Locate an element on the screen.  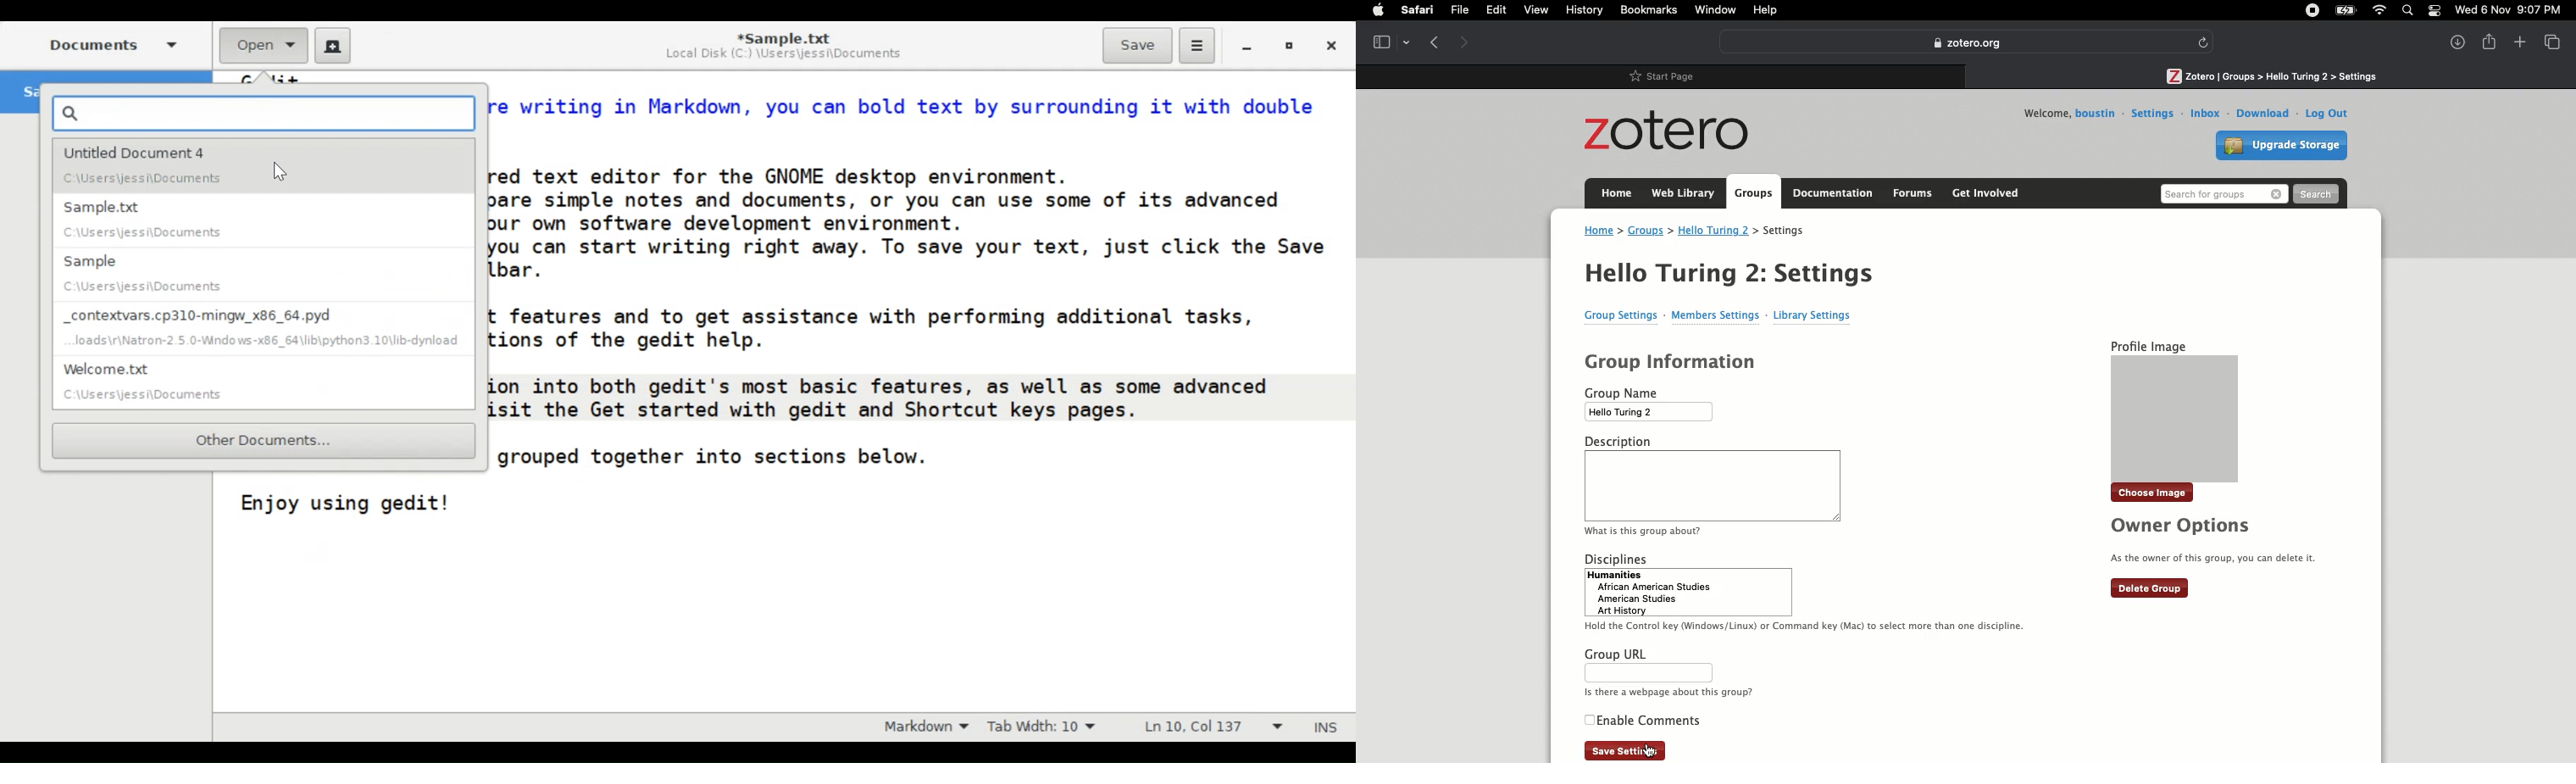
Window is located at coordinates (1715, 9).